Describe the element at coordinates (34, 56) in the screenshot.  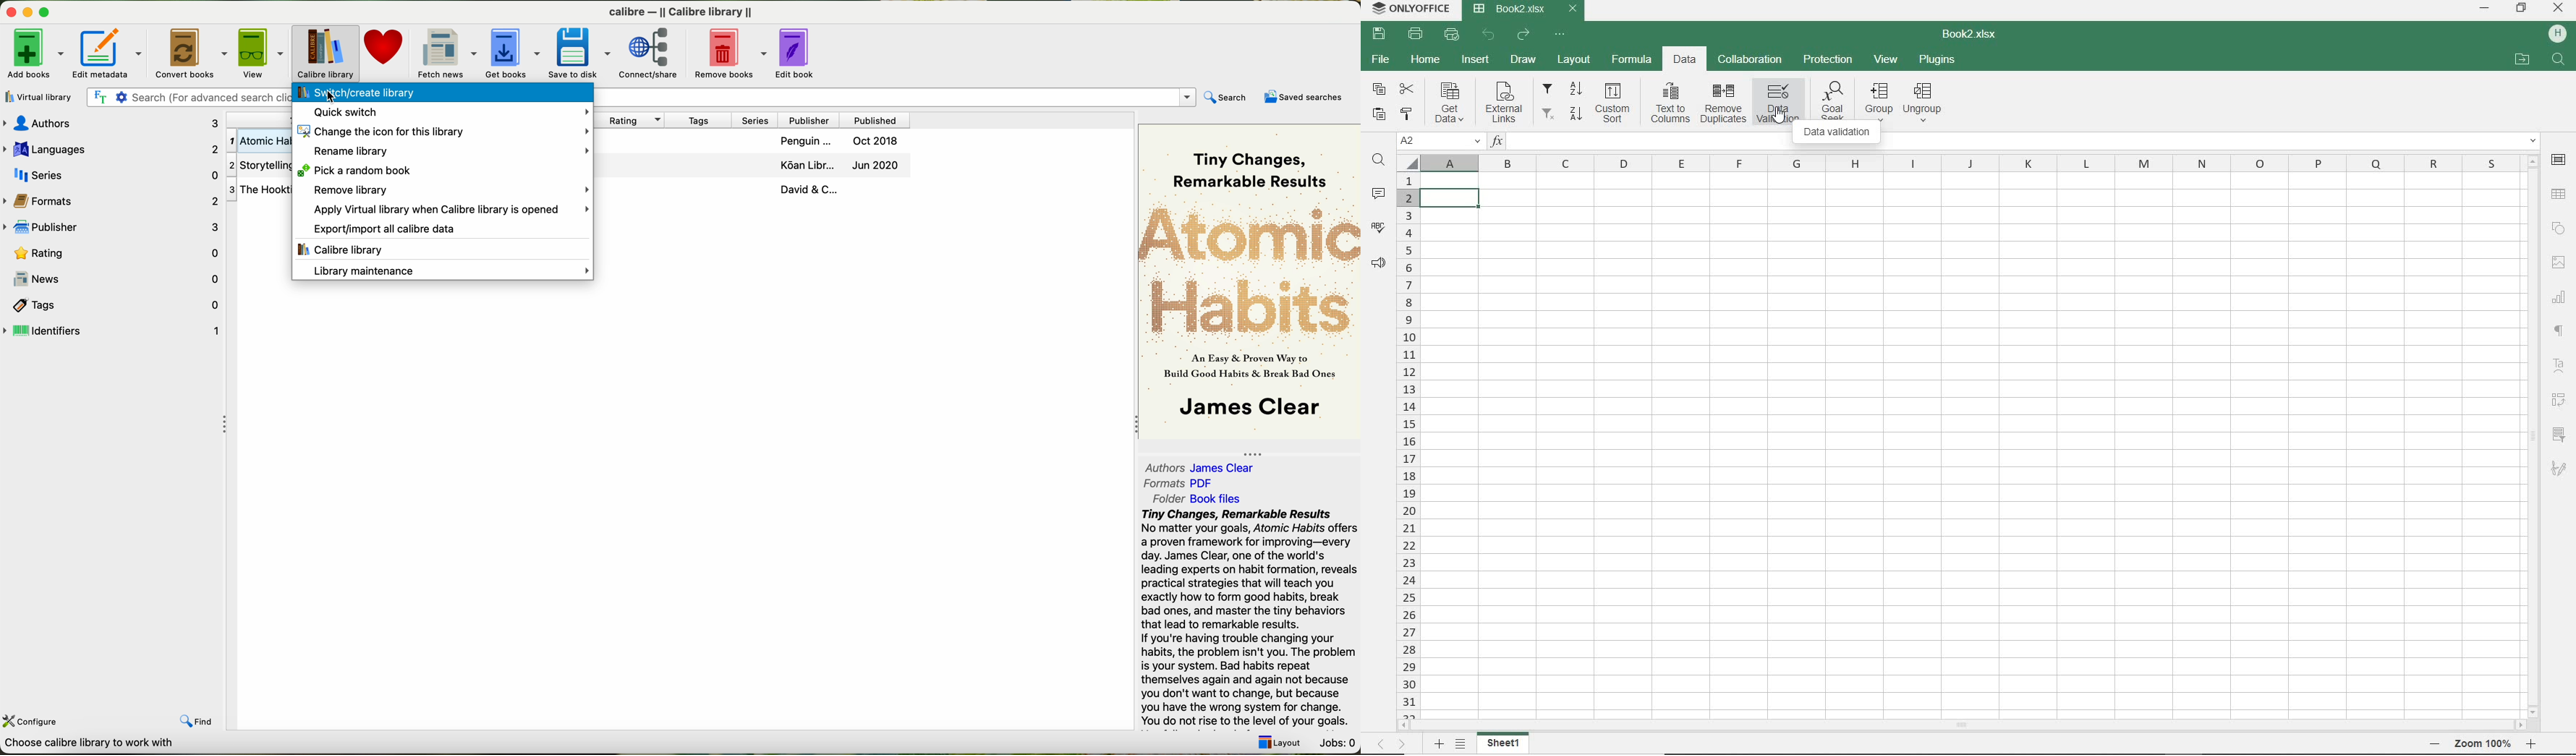
I see `add books` at that location.